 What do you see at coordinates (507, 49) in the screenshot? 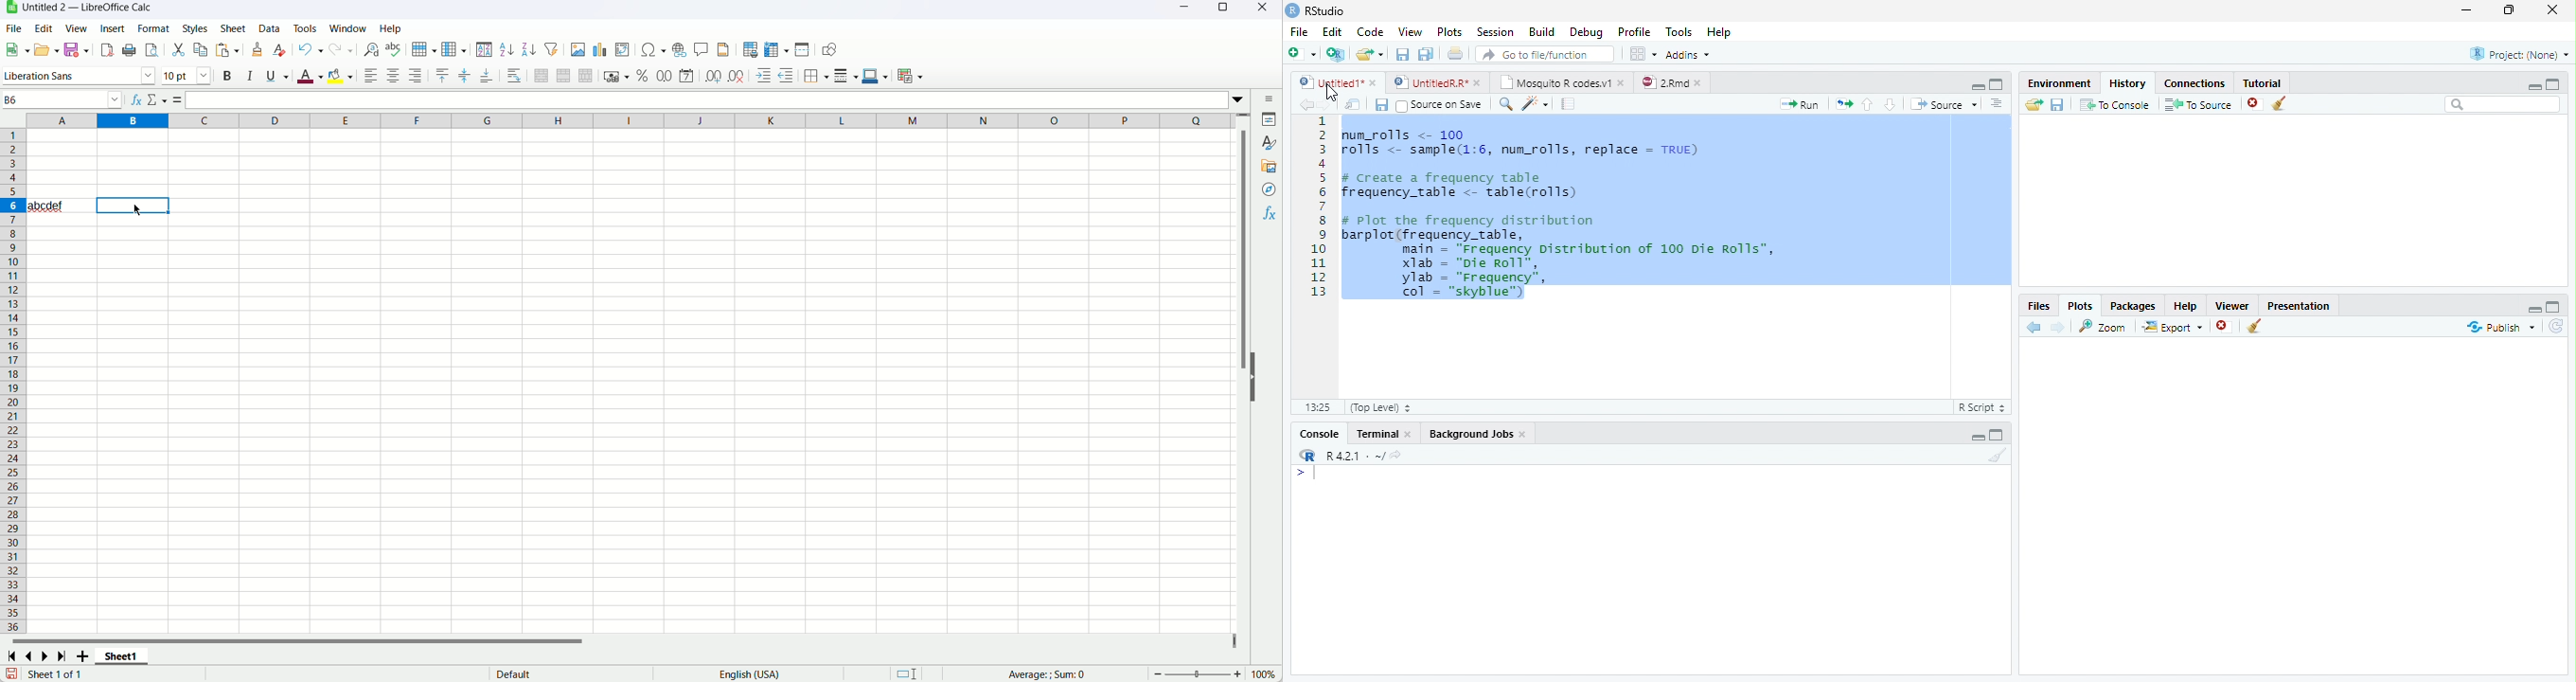
I see `sort ascending` at bounding box center [507, 49].